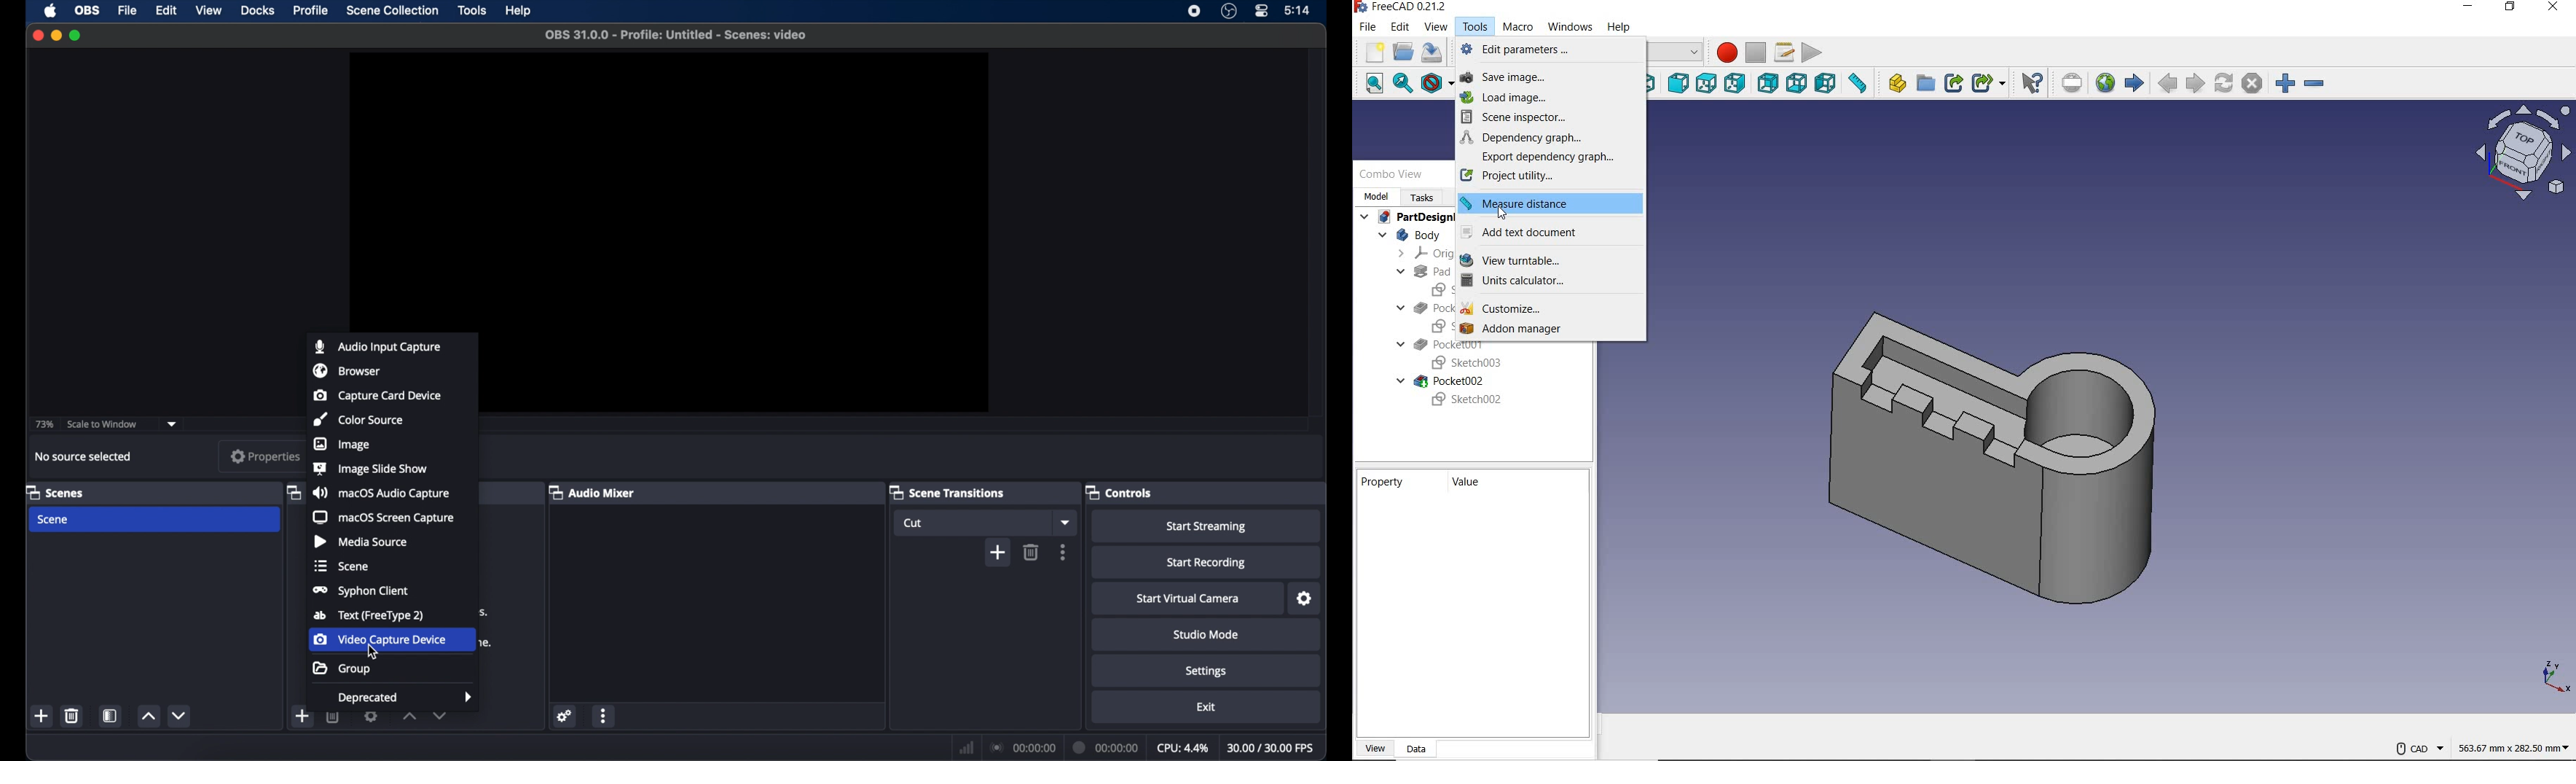 Image resolution: width=2576 pixels, height=784 pixels. I want to click on EXPORT DEPENDENCY GRAPH, so click(1547, 157).